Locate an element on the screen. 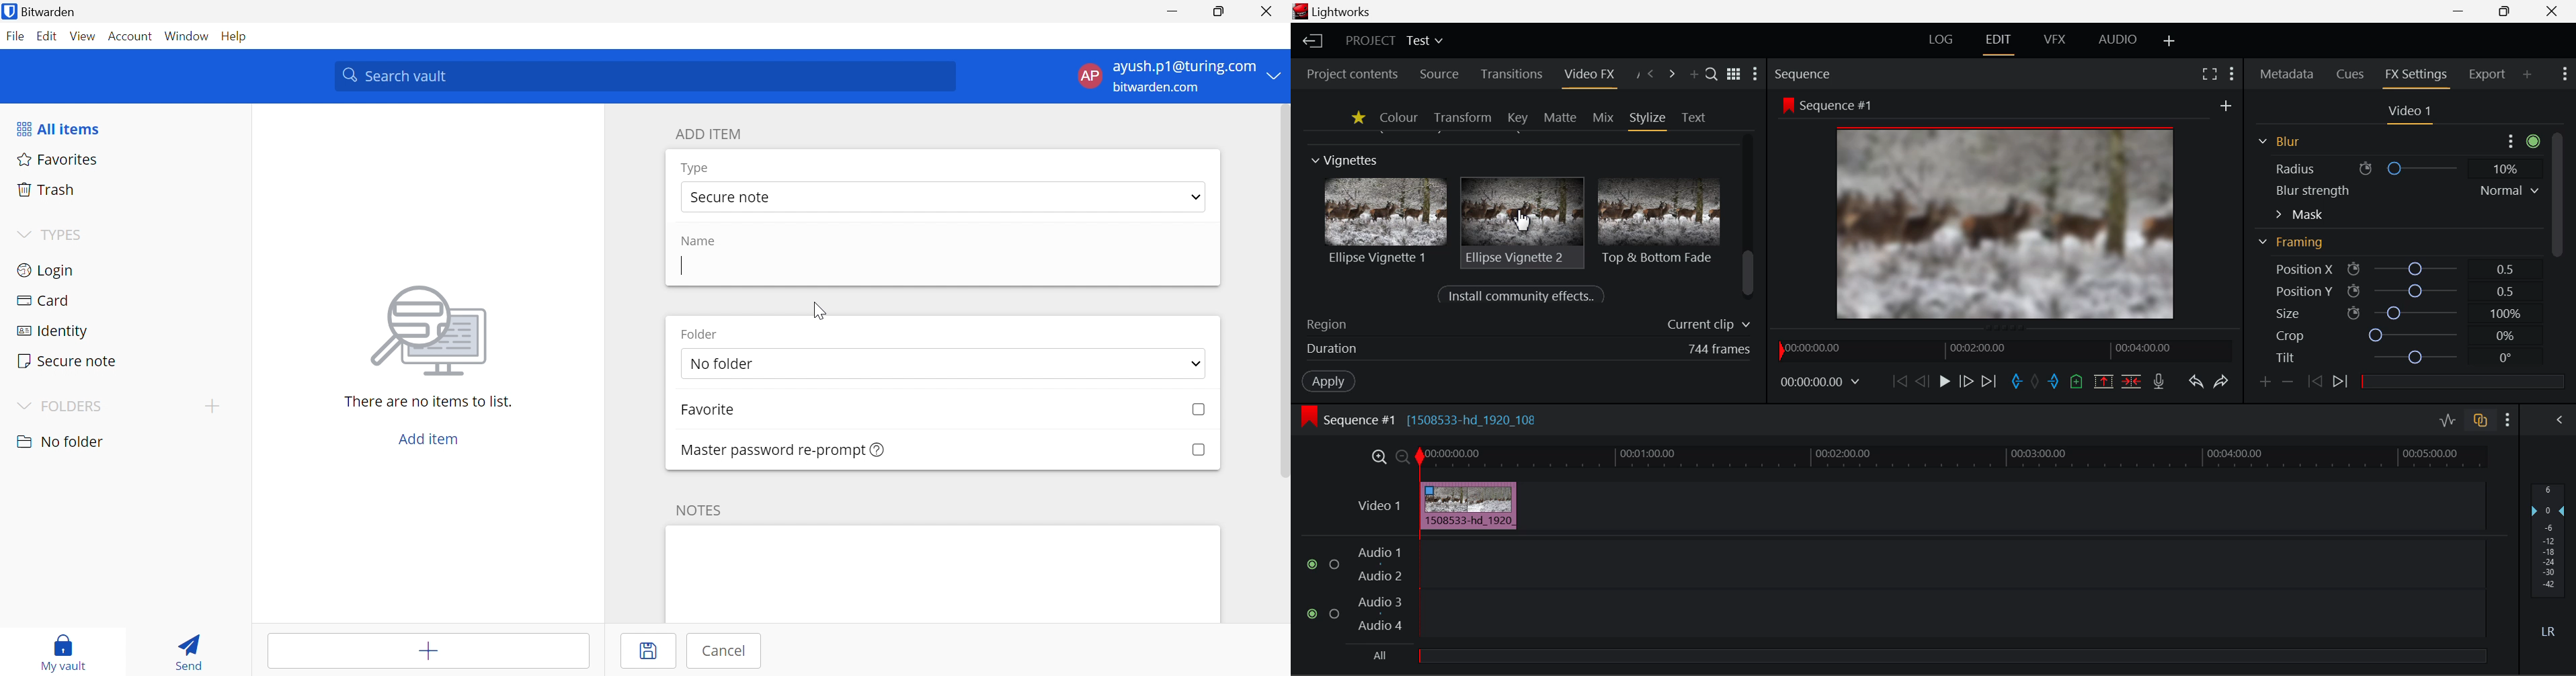 The image size is (2576, 700). Vignettes Section is located at coordinates (1346, 161).